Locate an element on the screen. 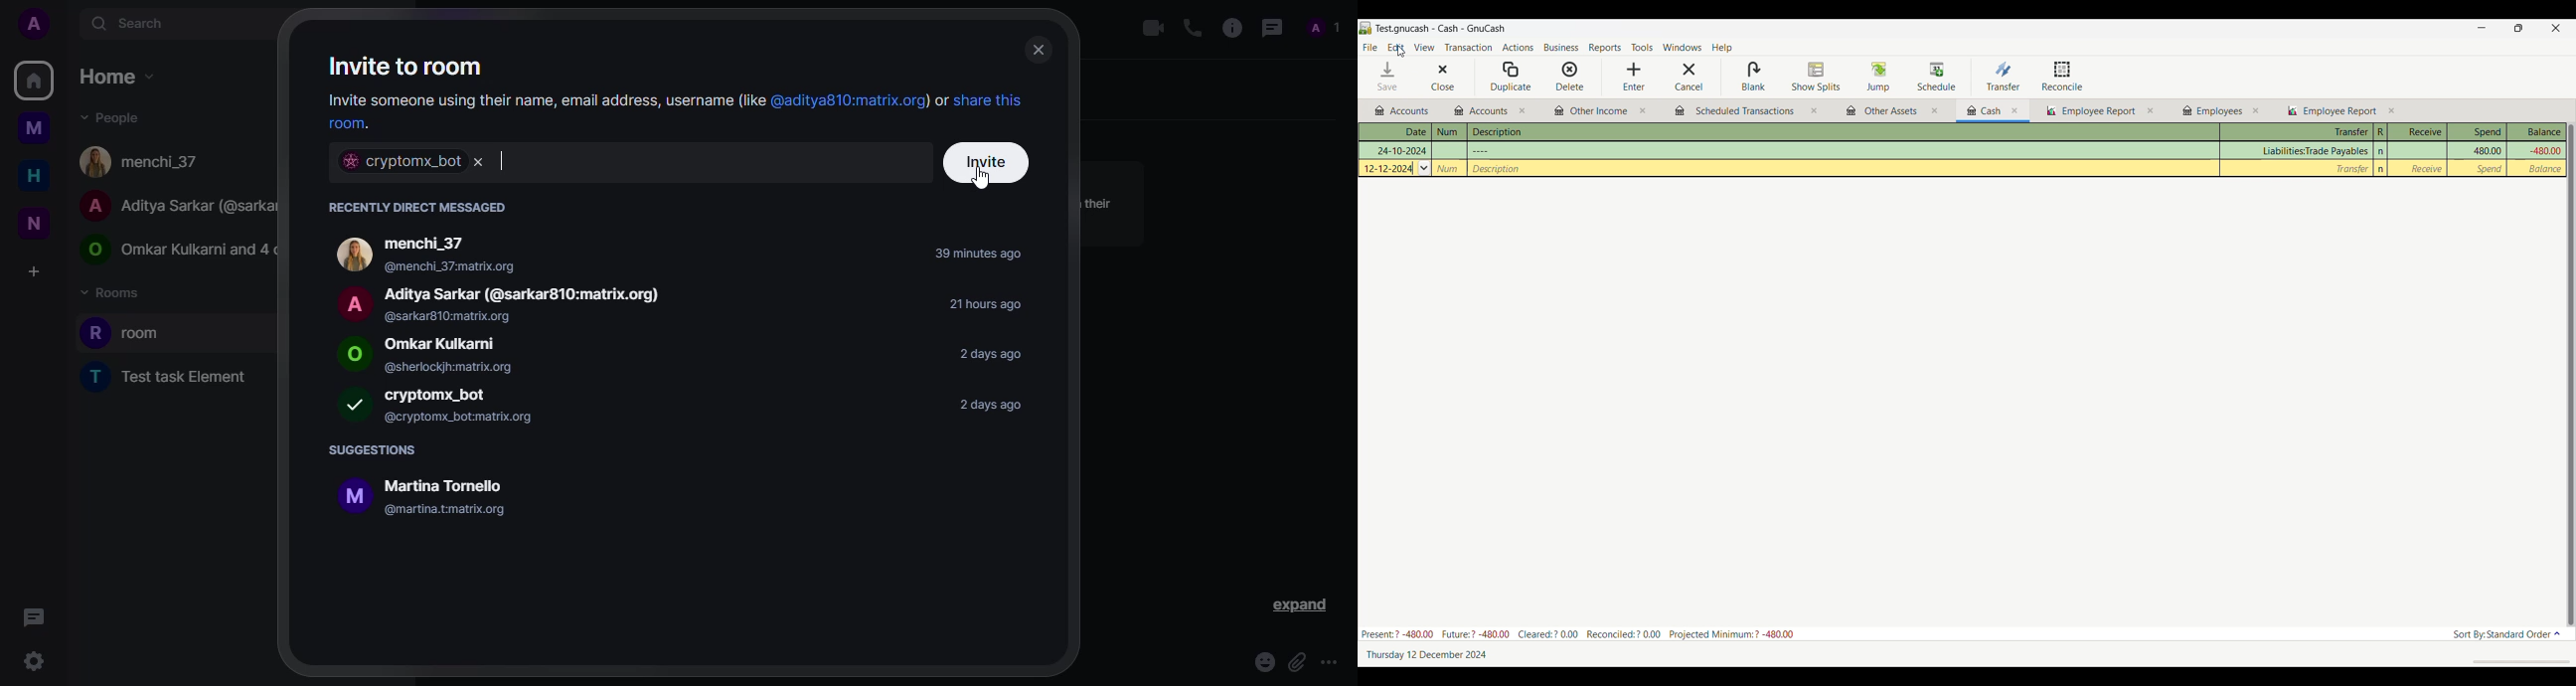 The image size is (2576, 700). Num column is located at coordinates (1447, 132).